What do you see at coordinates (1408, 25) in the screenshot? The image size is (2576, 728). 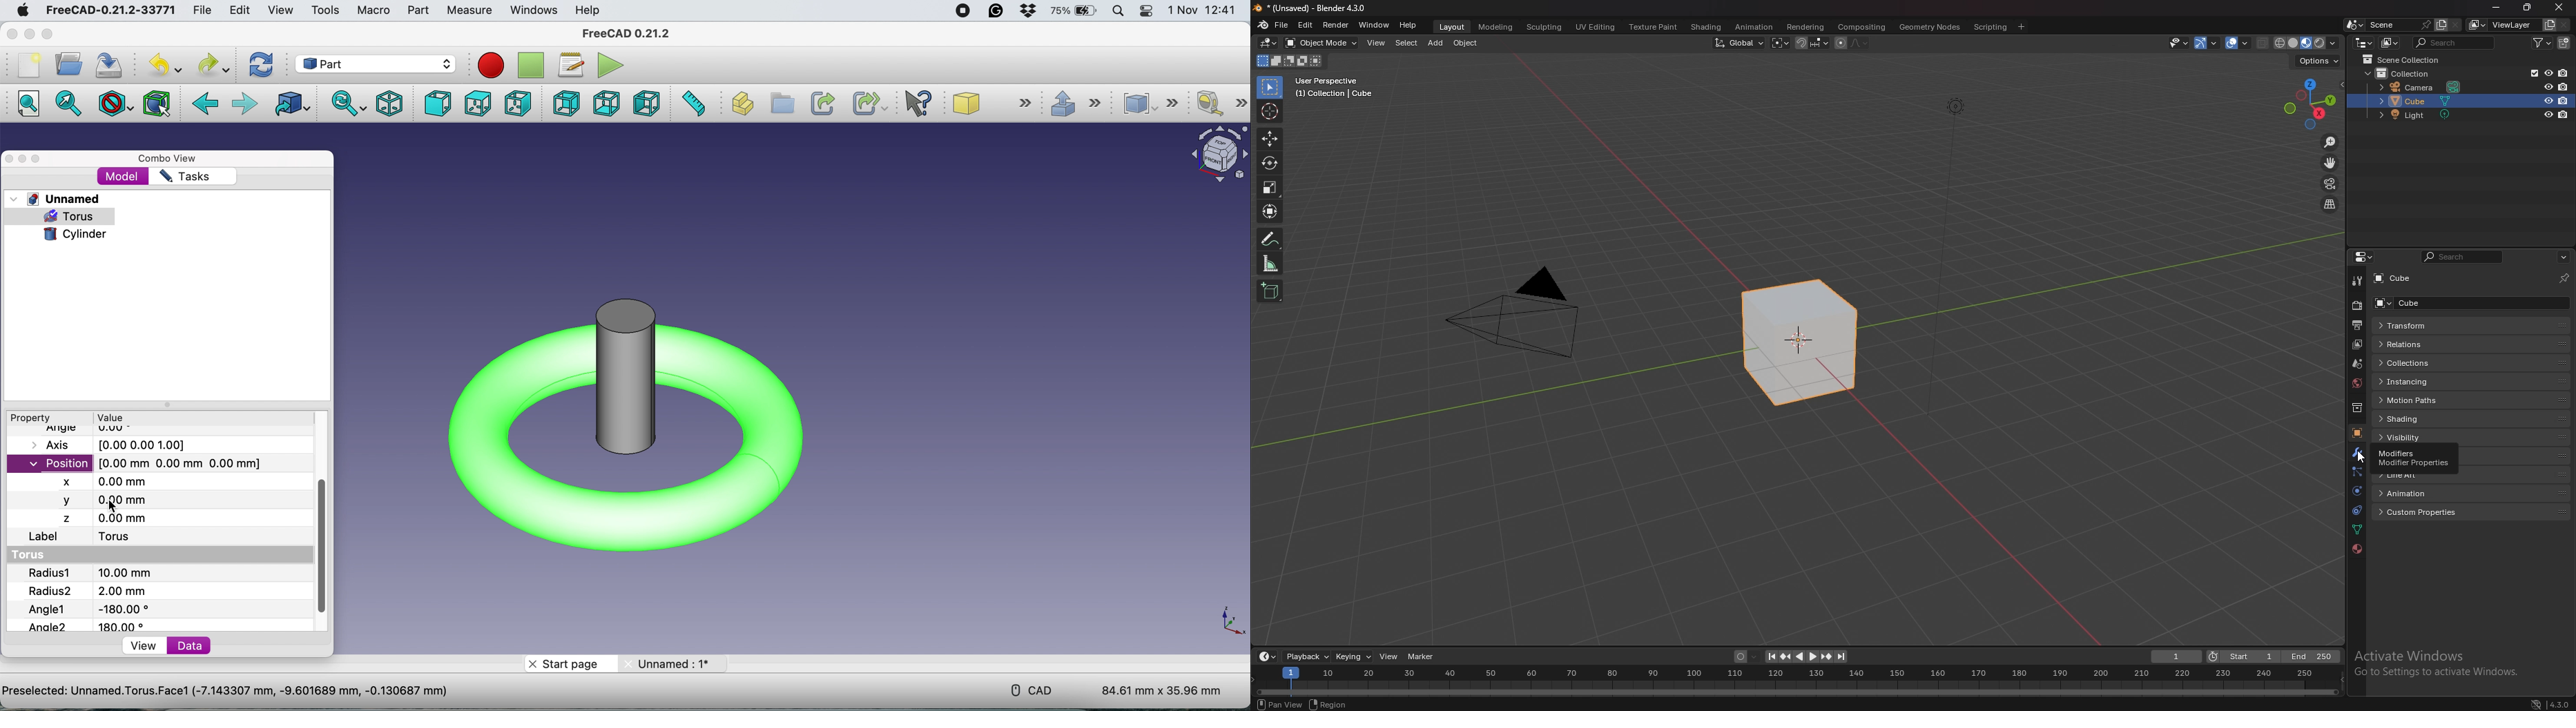 I see `help` at bounding box center [1408, 25].